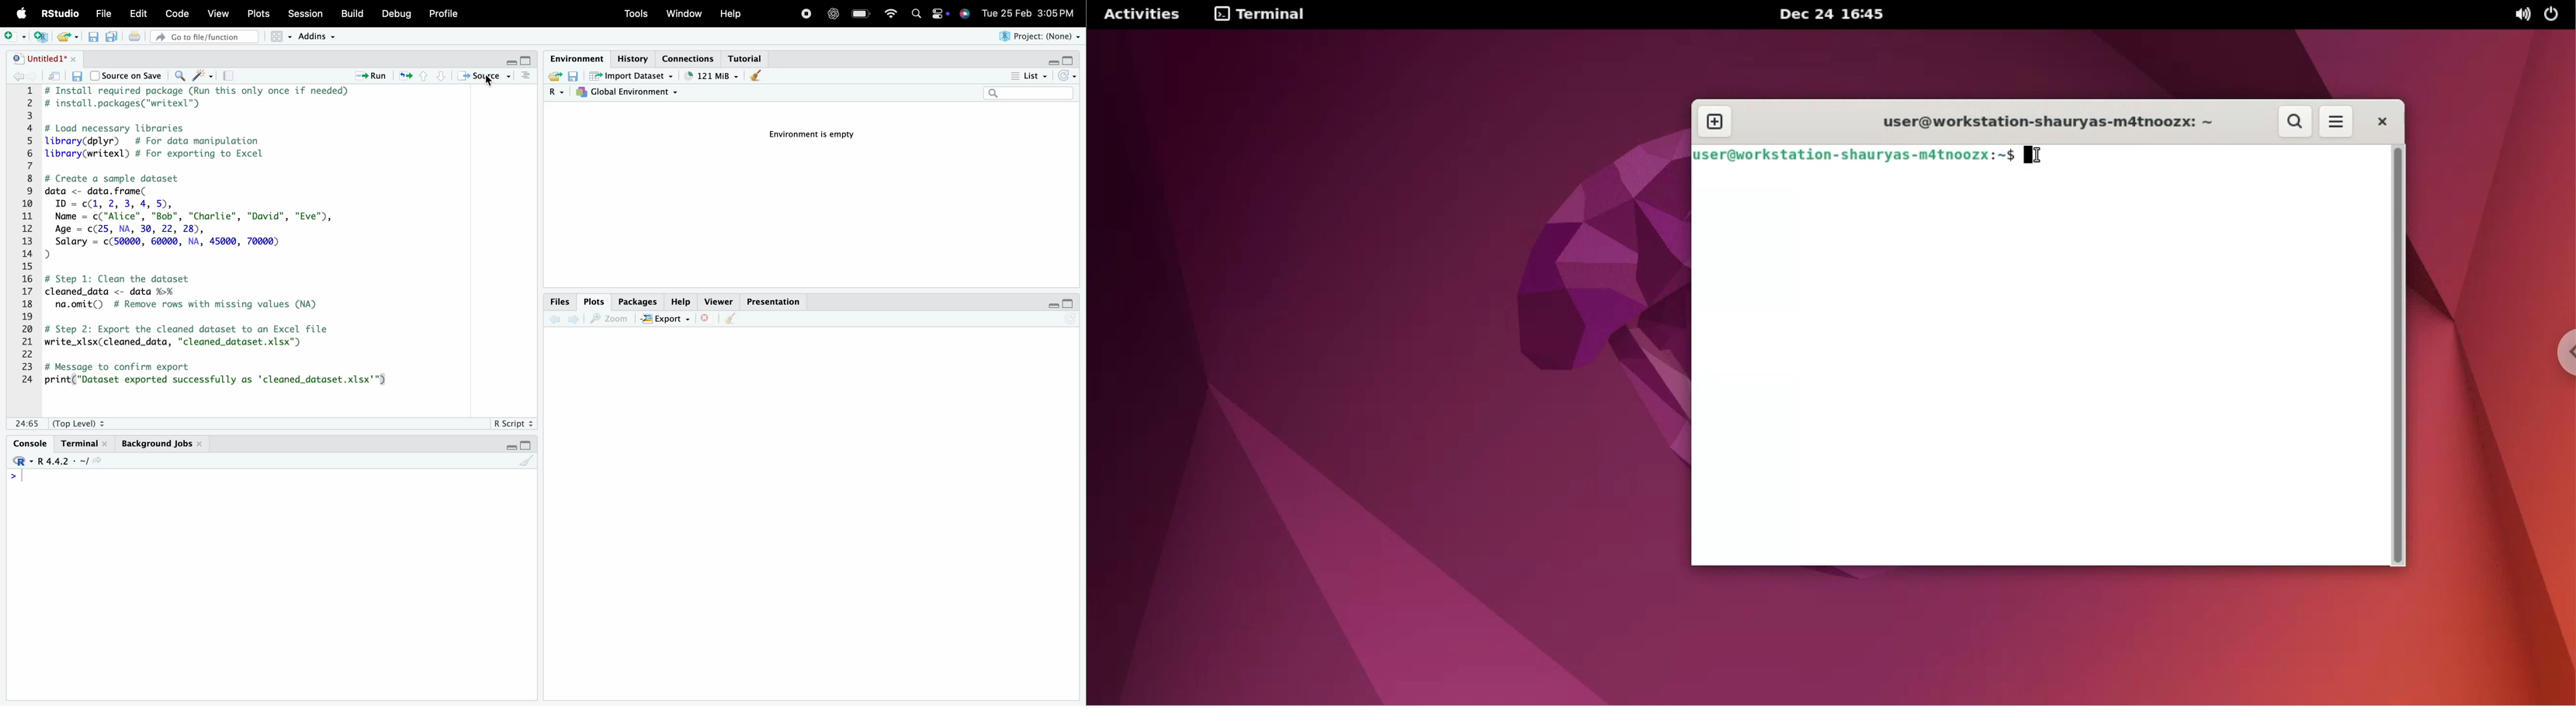  Describe the element at coordinates (443, 14) in the screenshot. I see `Profile` at that location.